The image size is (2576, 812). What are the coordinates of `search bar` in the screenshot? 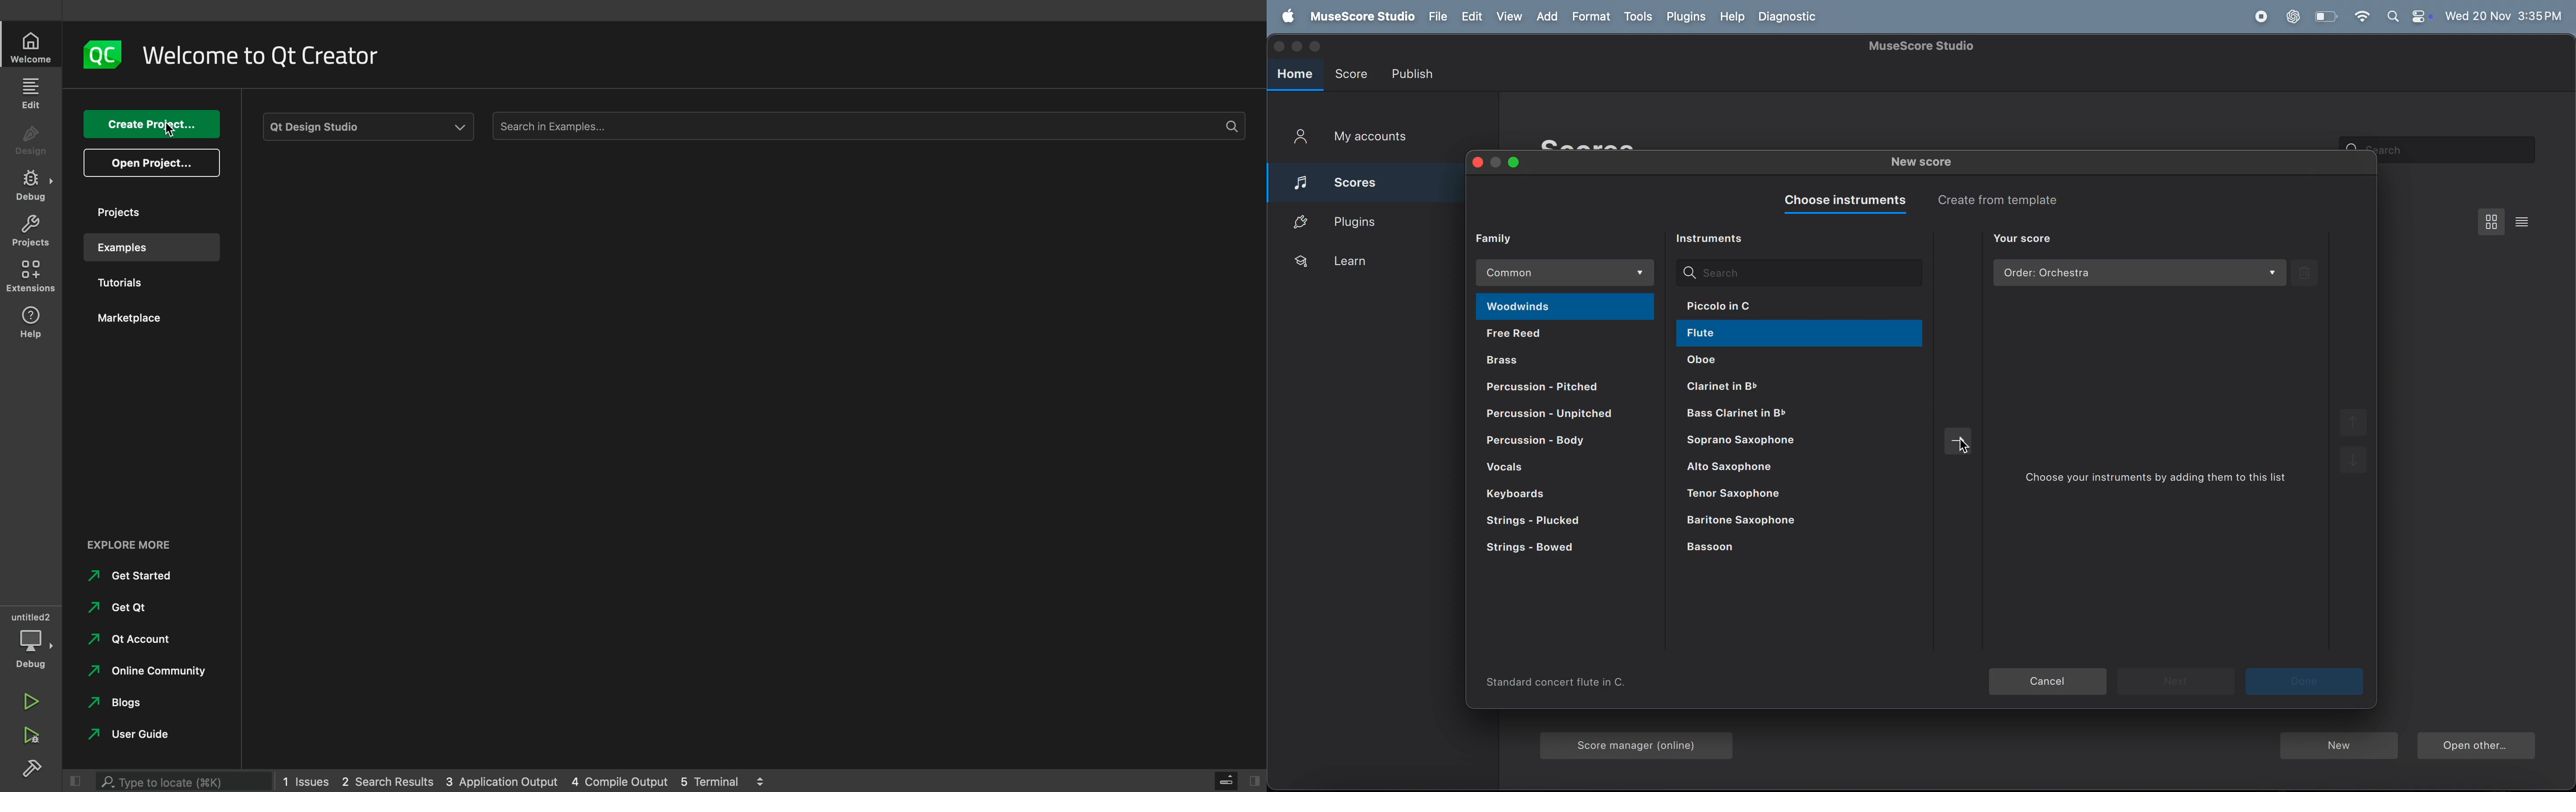 It's located at (866, 124).